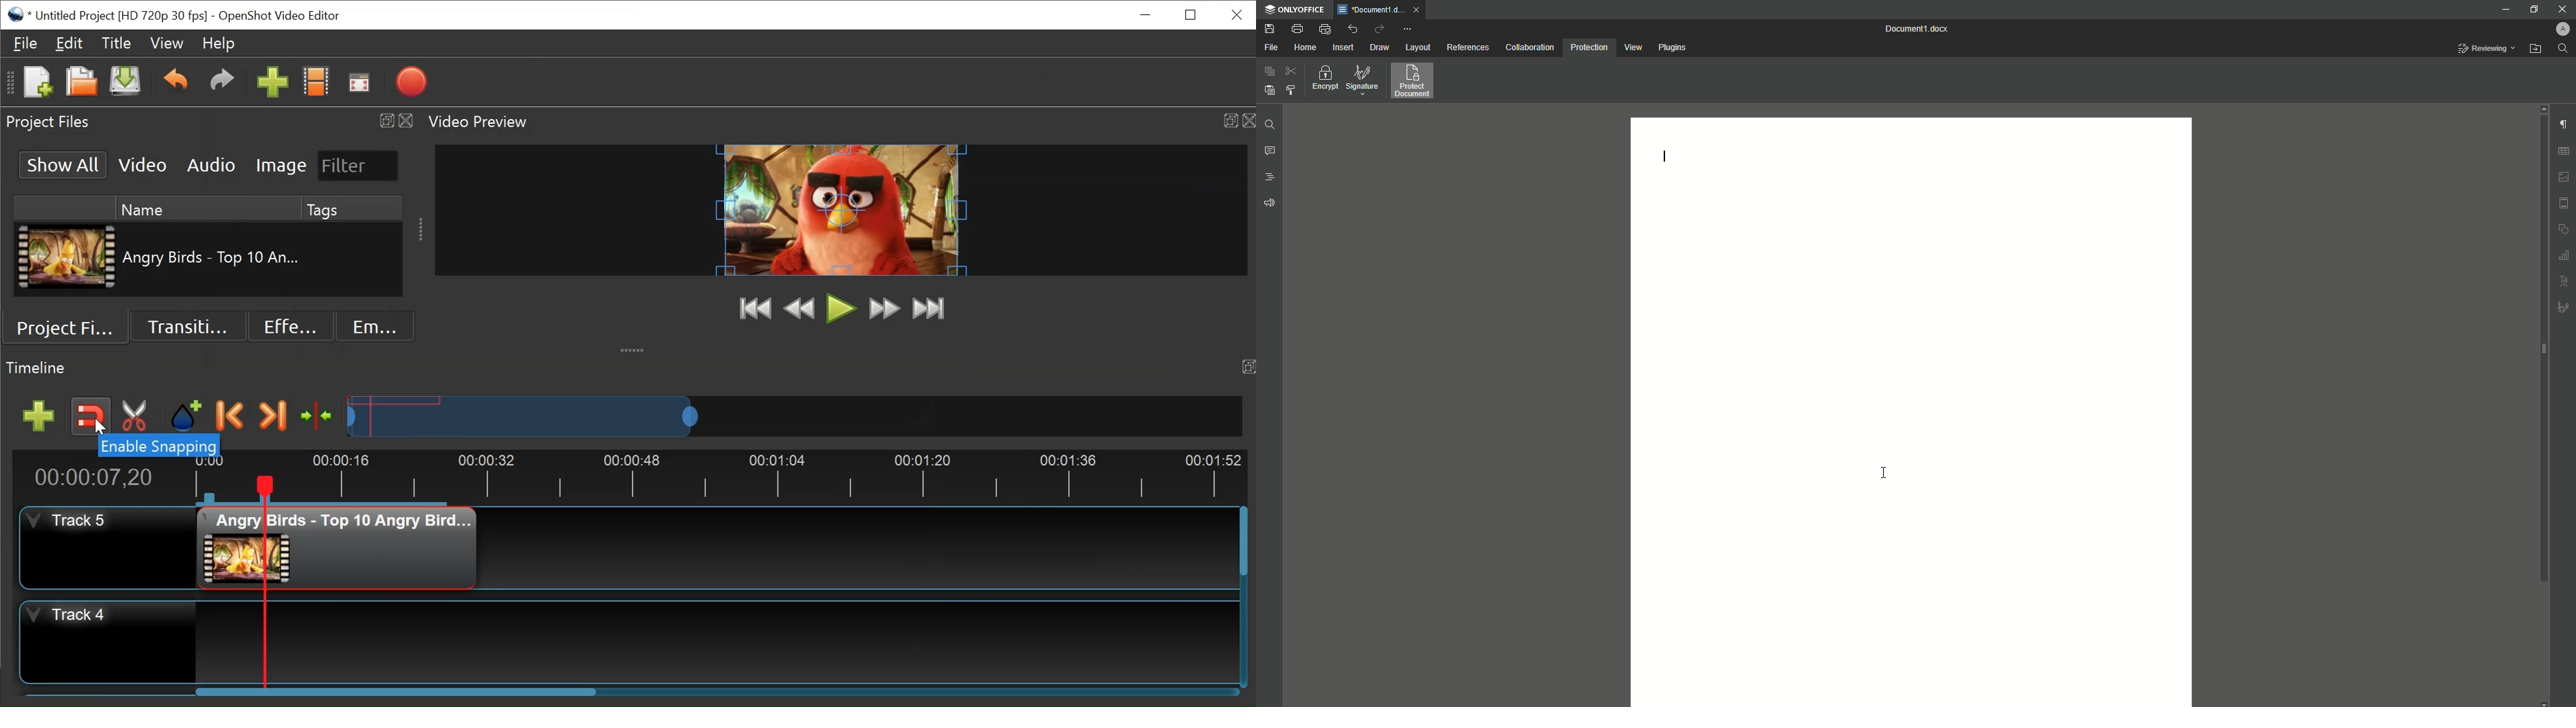  I want to click on Insert, so click(1341, 47).